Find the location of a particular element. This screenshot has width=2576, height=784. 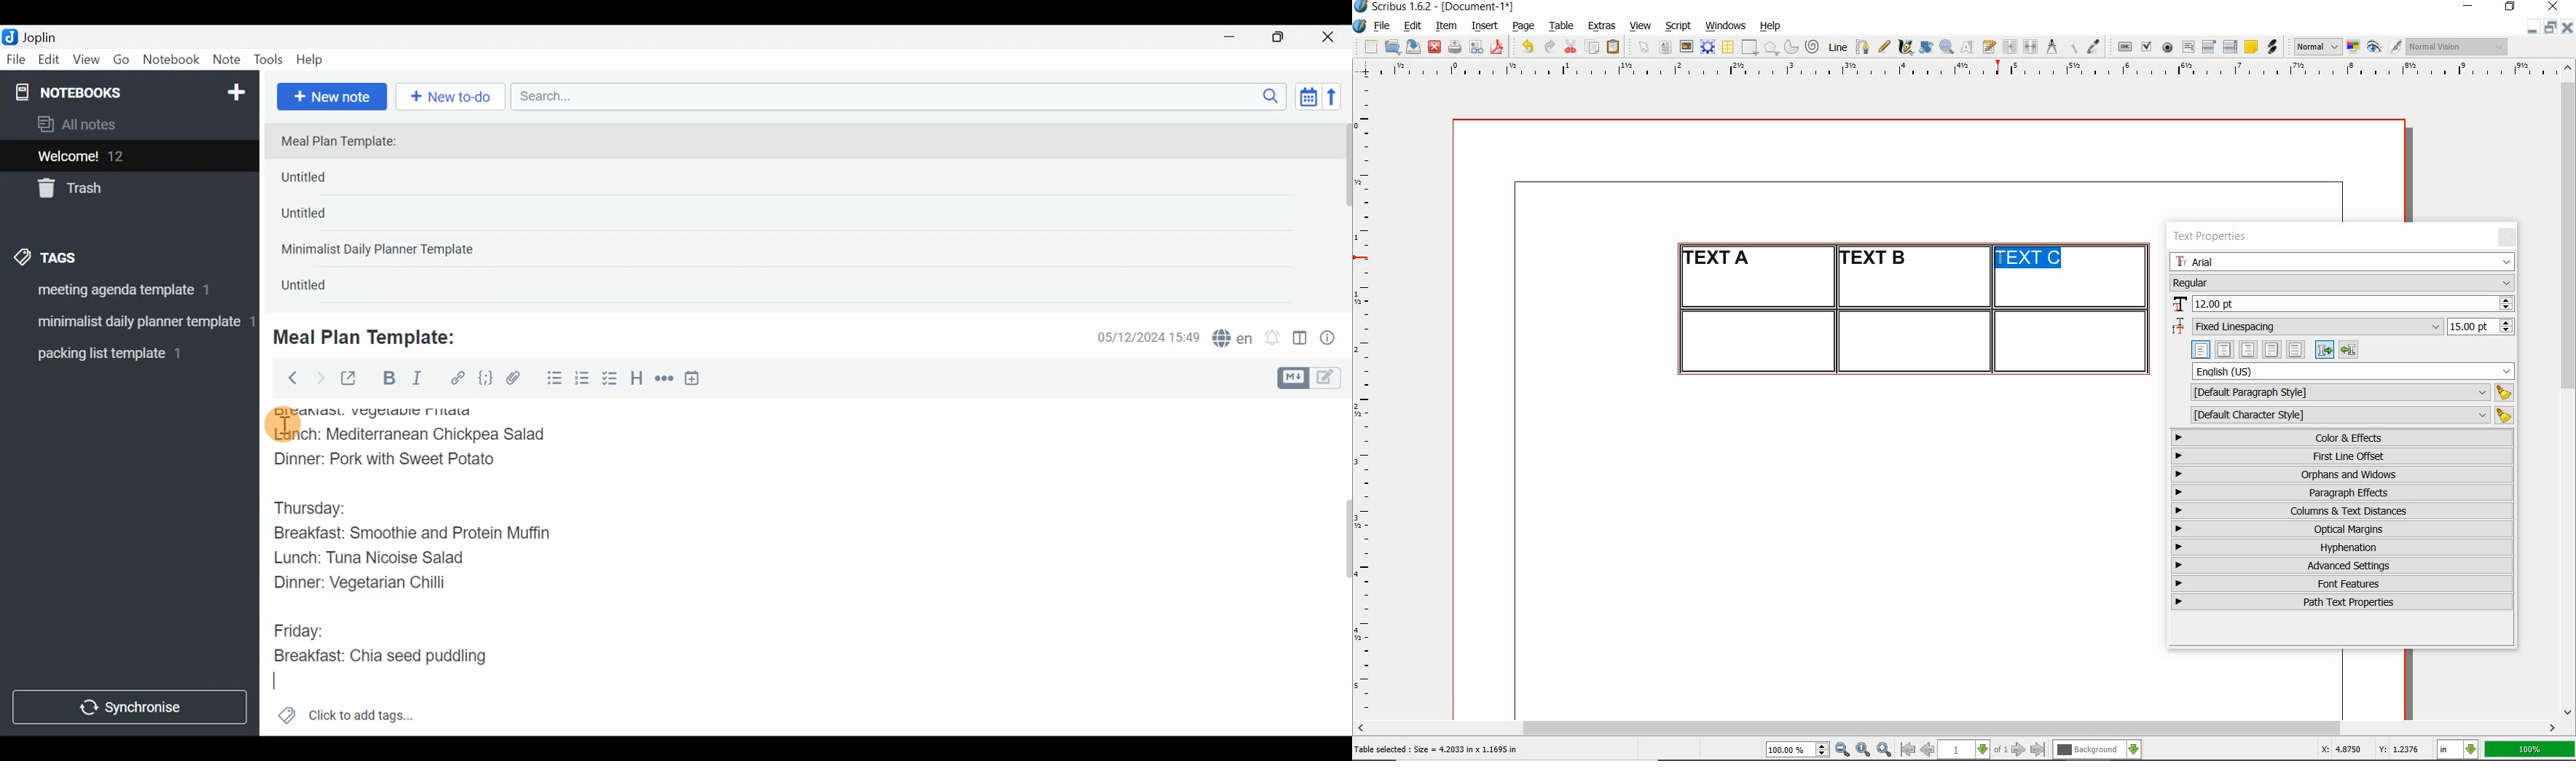

restore is located at coordinates (2551, 26).